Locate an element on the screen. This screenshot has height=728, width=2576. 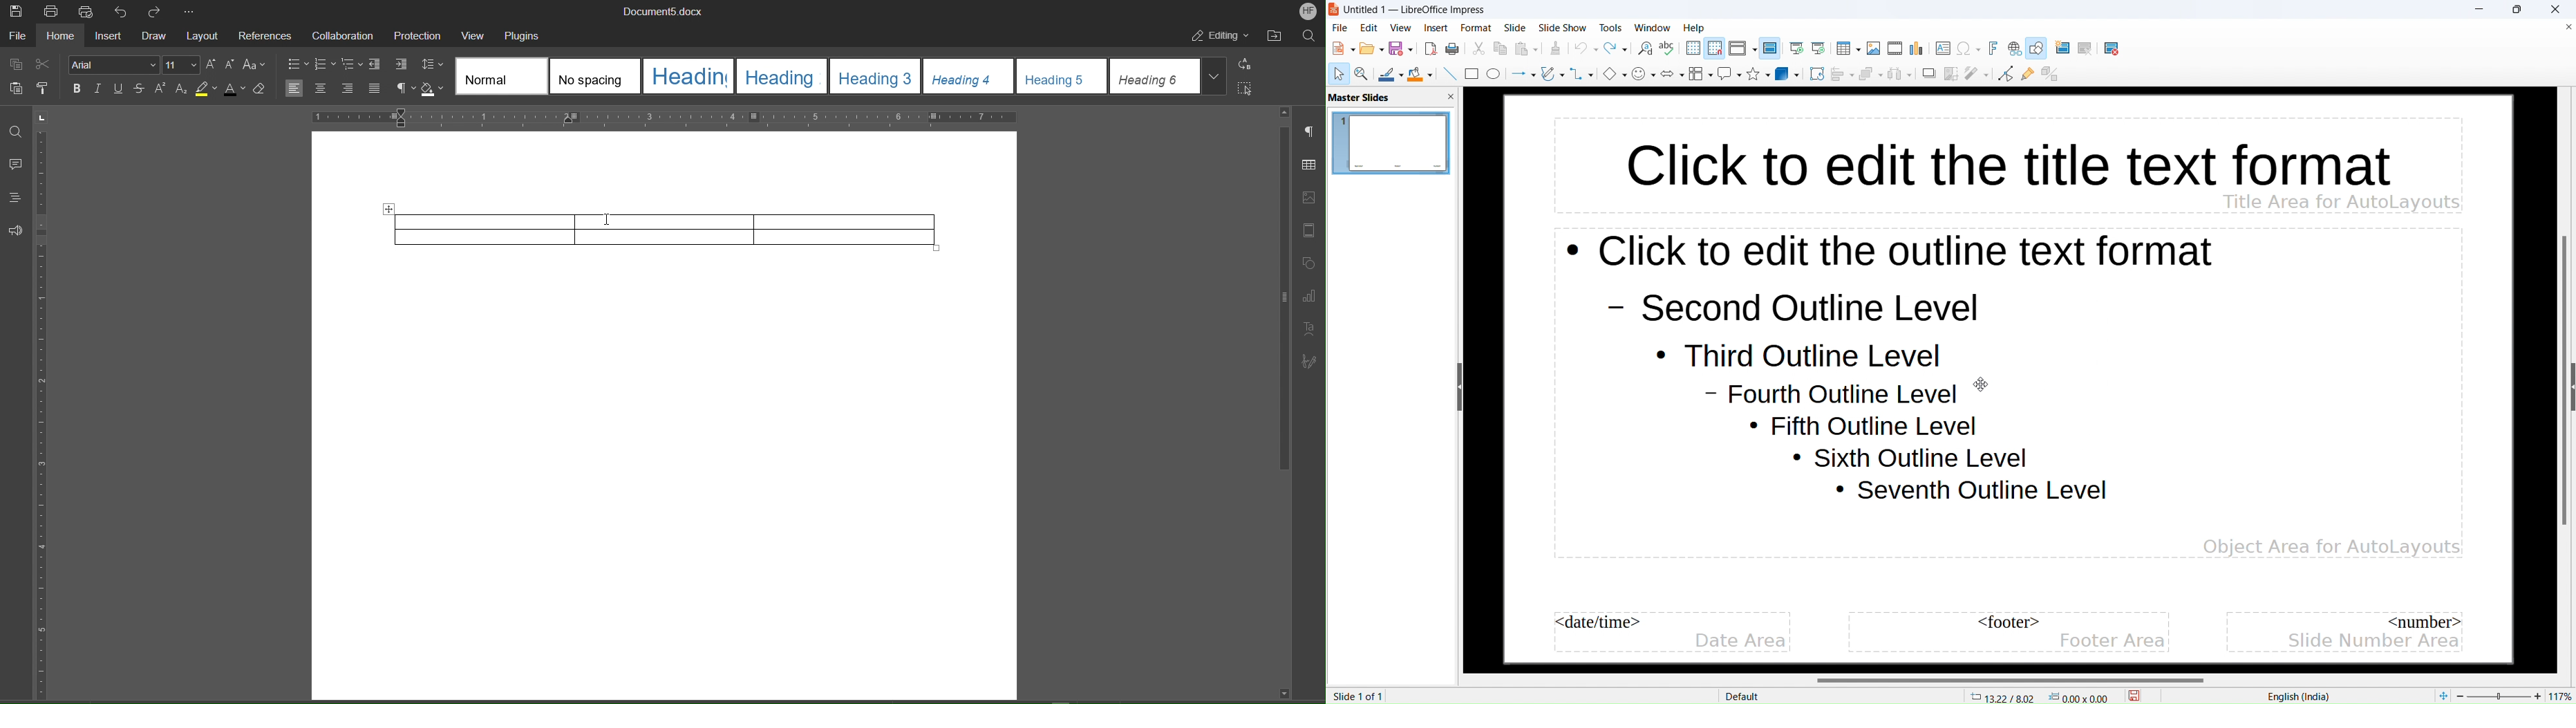
Default is located at coordinates (1744, 696).